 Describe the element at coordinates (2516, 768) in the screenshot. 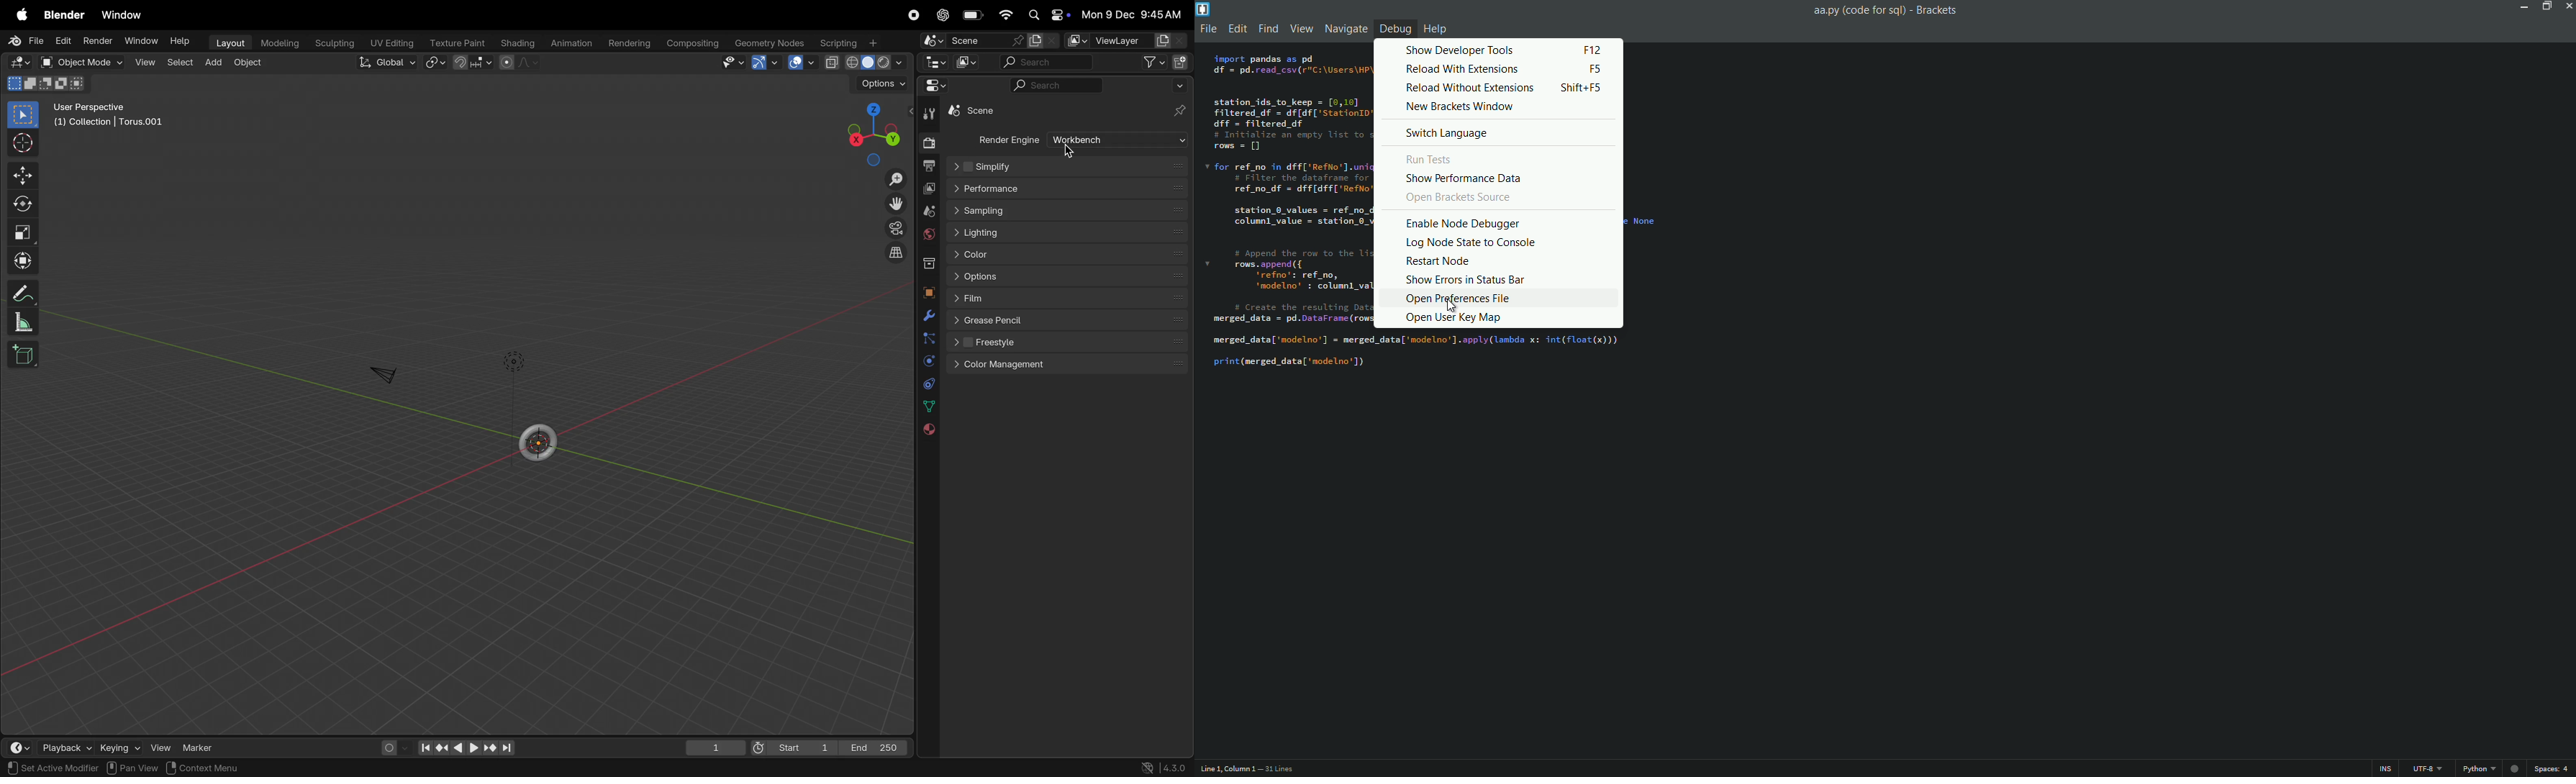

I see `record` at that location.